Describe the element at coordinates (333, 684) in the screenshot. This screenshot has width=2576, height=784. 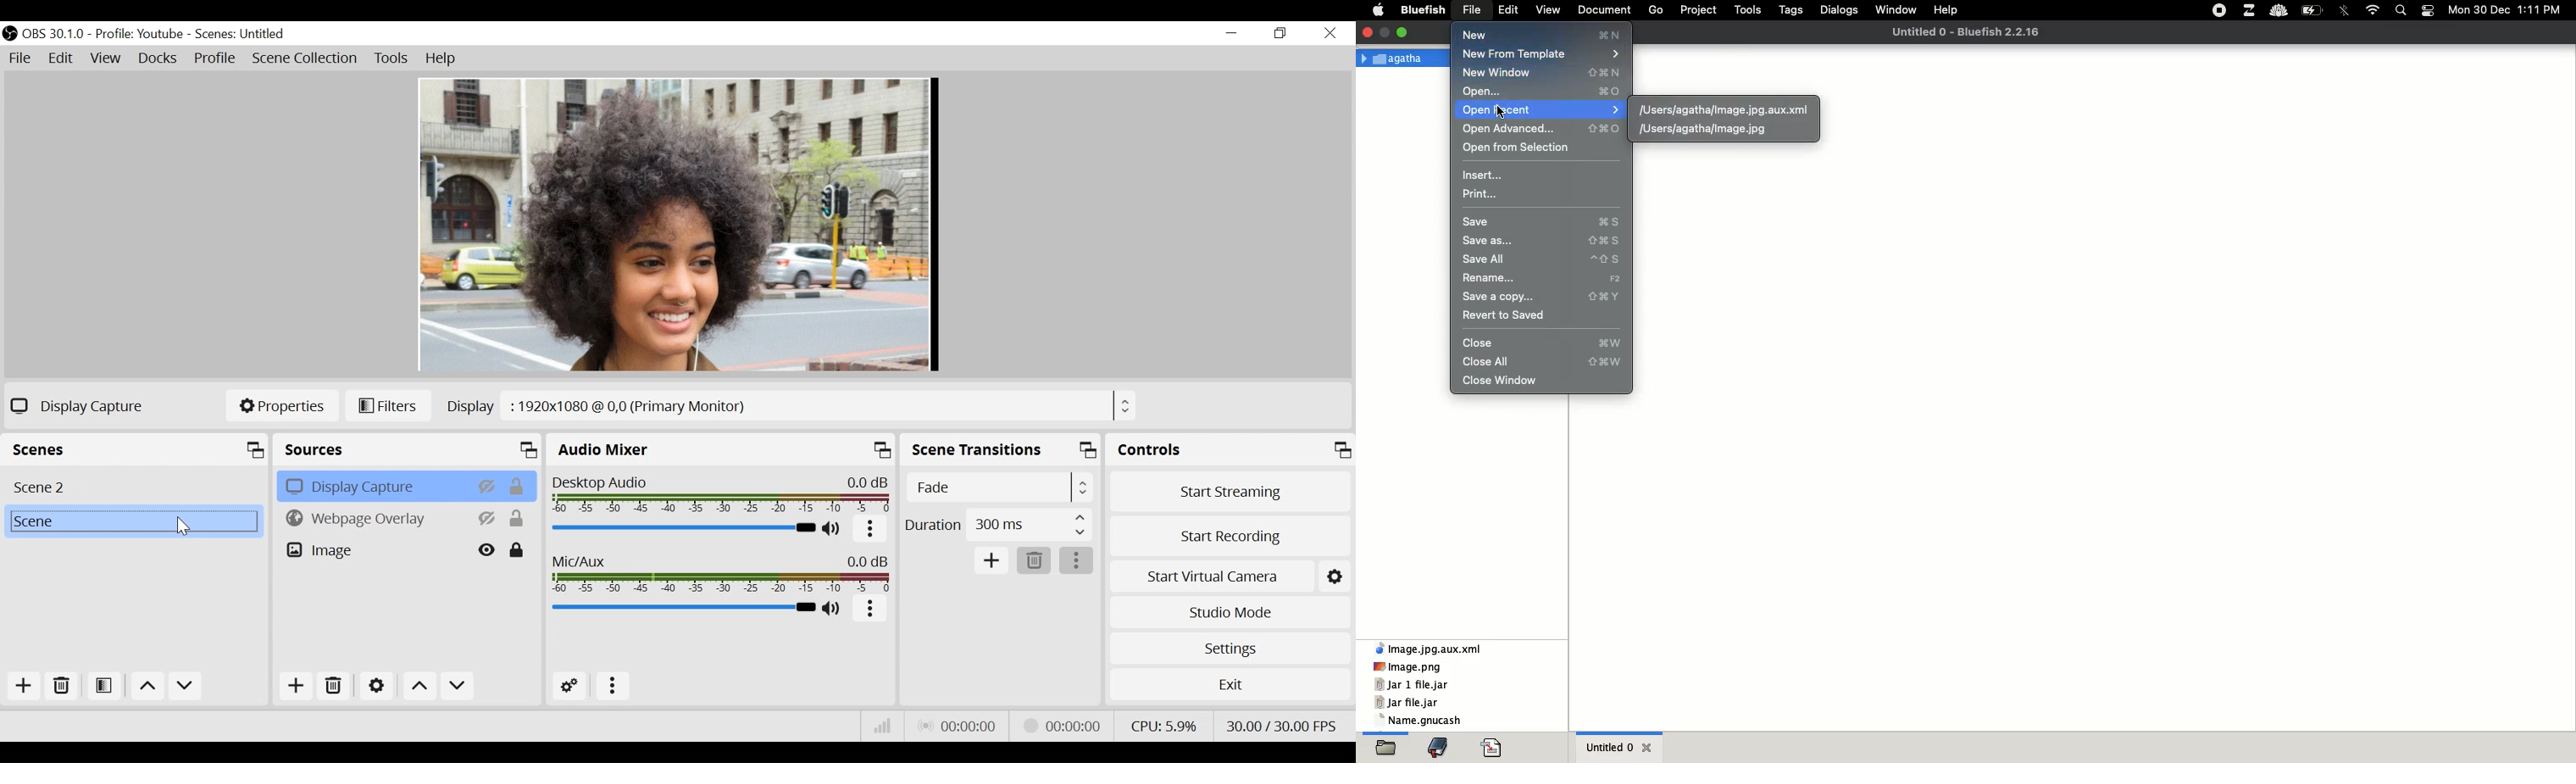
I see `Delete` at that location.